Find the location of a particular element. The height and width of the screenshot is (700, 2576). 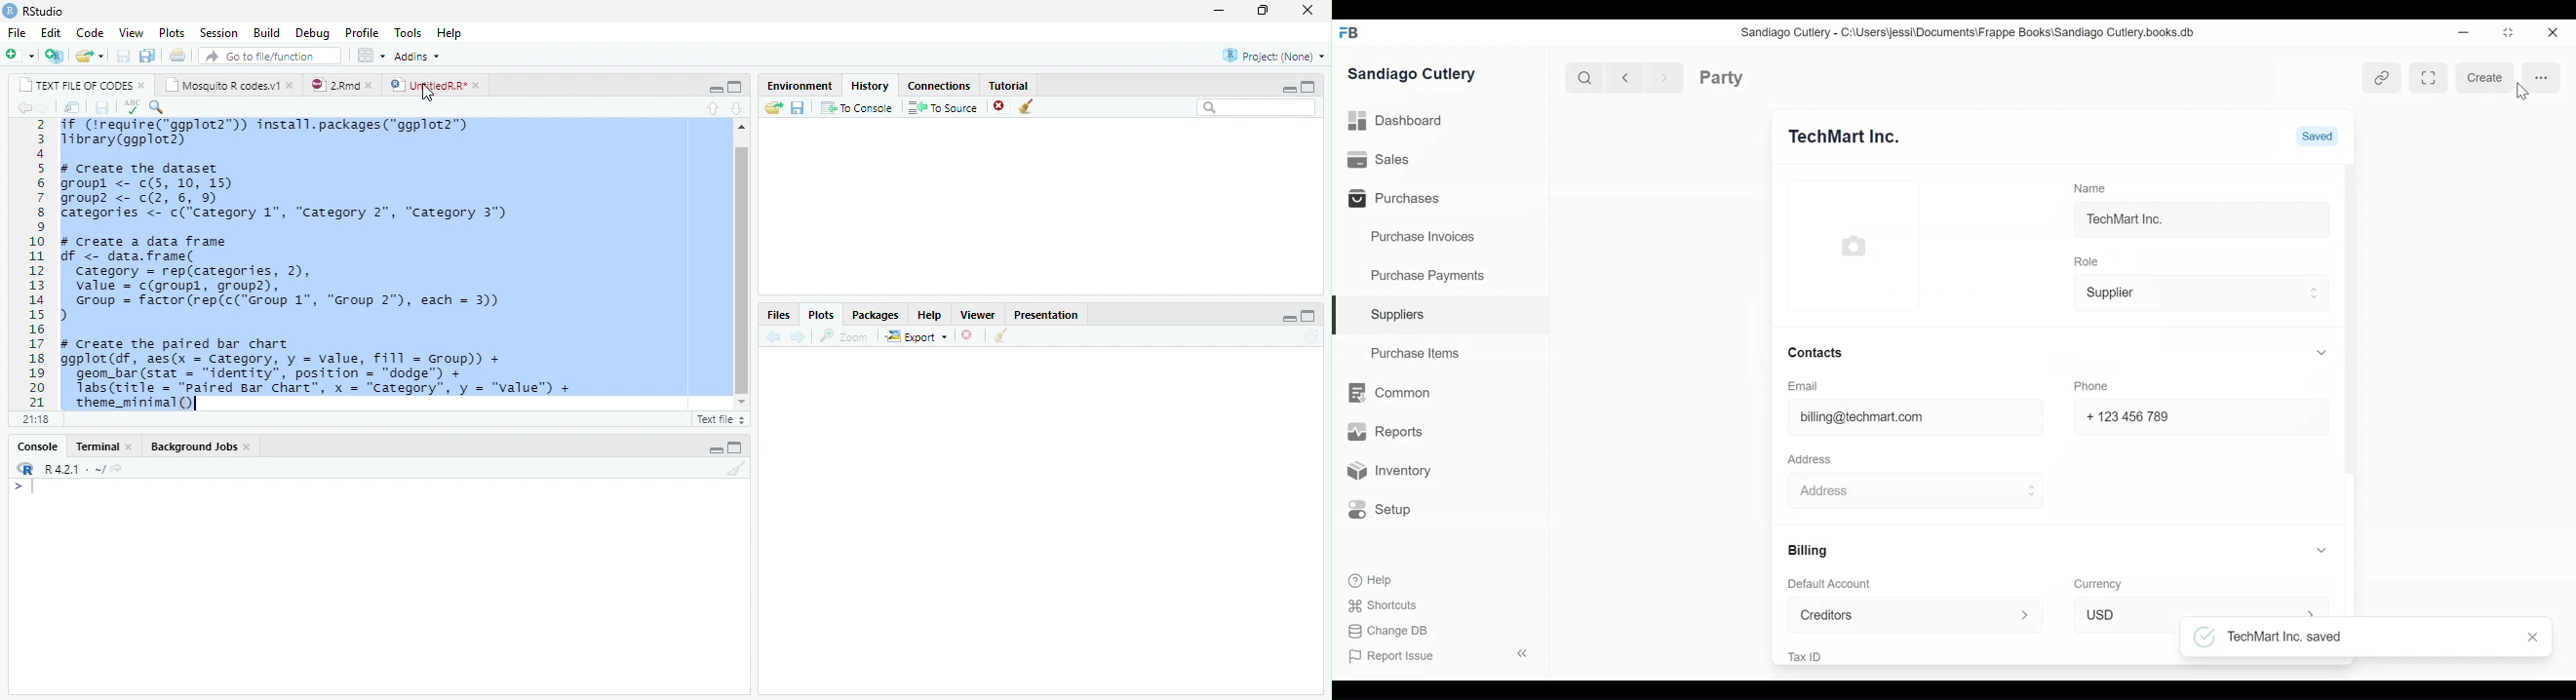

tutorial is located at coordinates (1019, 86).